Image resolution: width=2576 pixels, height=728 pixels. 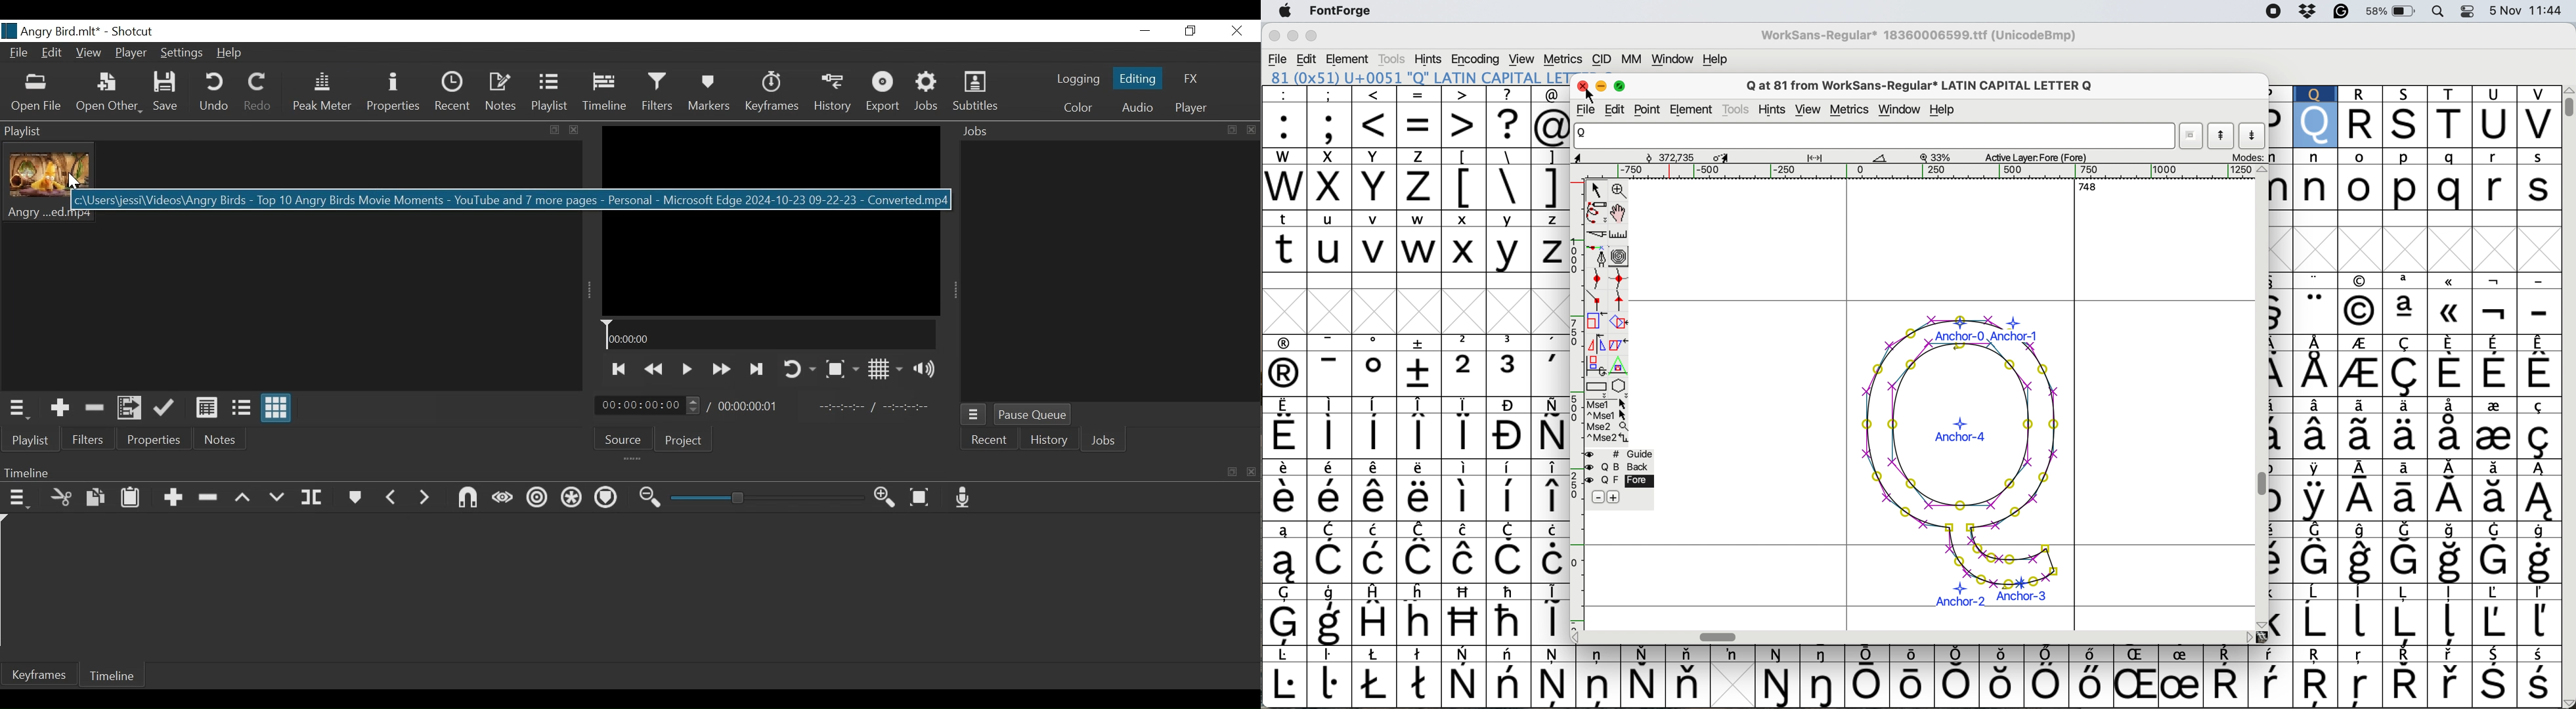 I want to click on encoding, so click(x=1477, y=59).